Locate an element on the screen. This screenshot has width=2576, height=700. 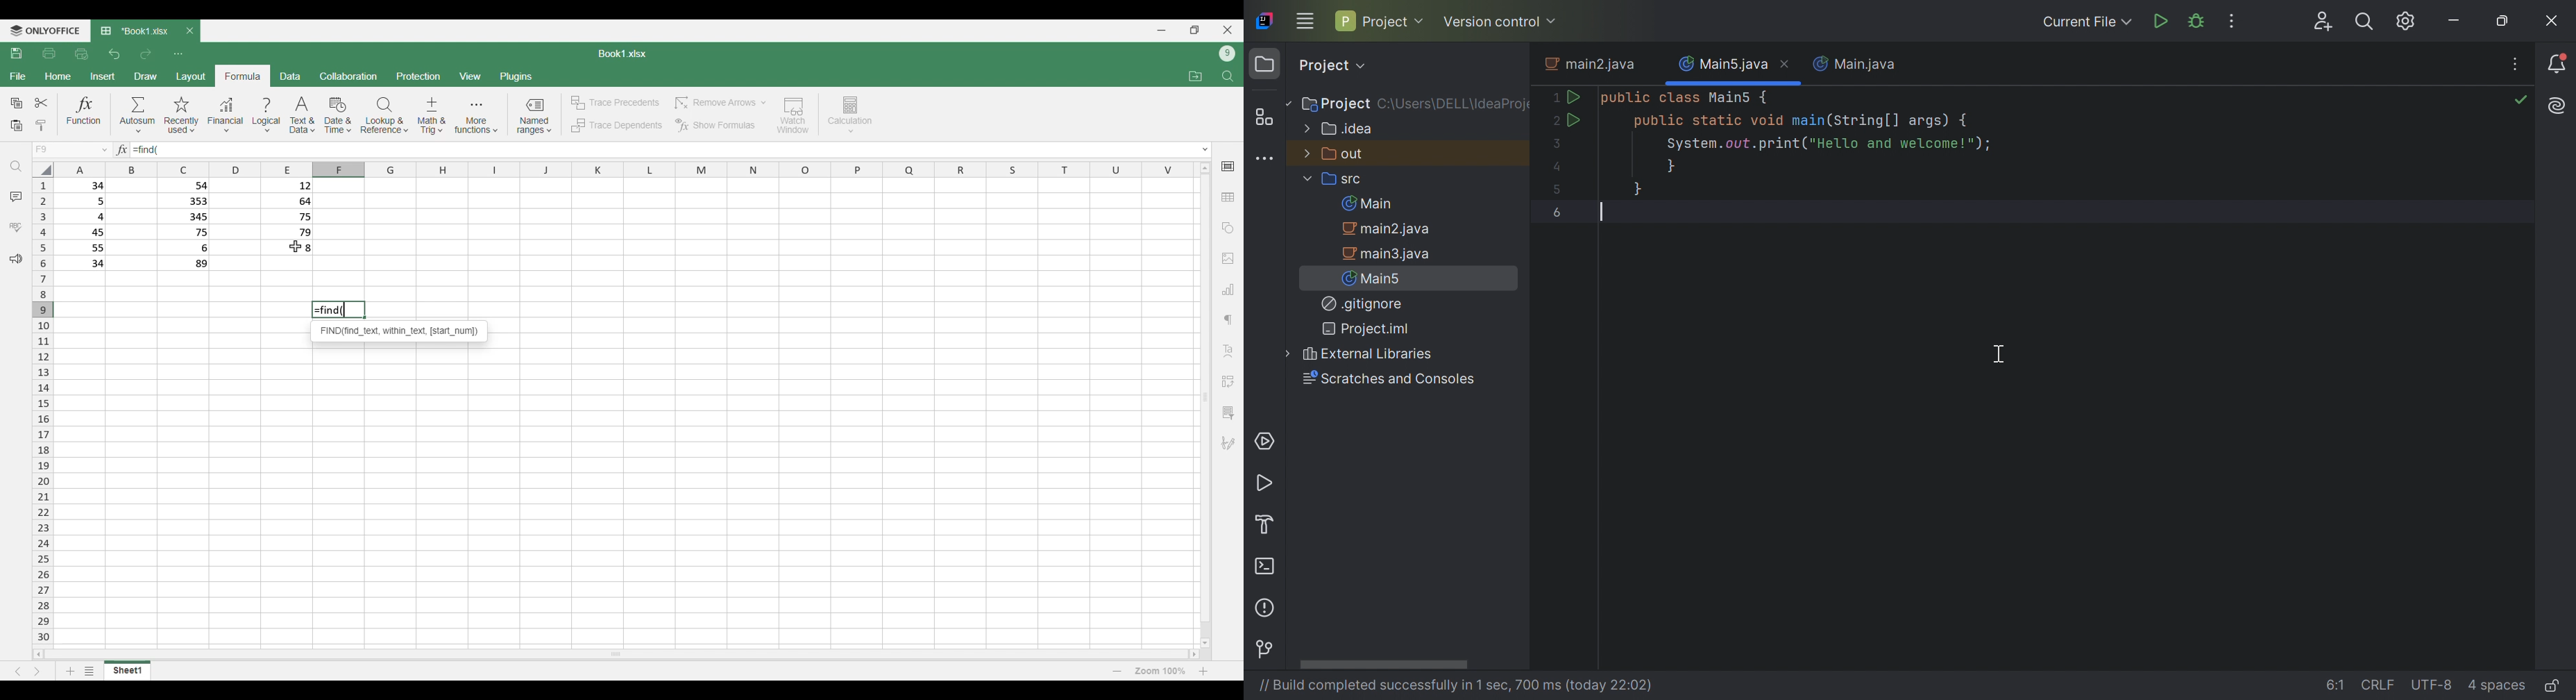
Sheet name is located at coordinates (622, 54).